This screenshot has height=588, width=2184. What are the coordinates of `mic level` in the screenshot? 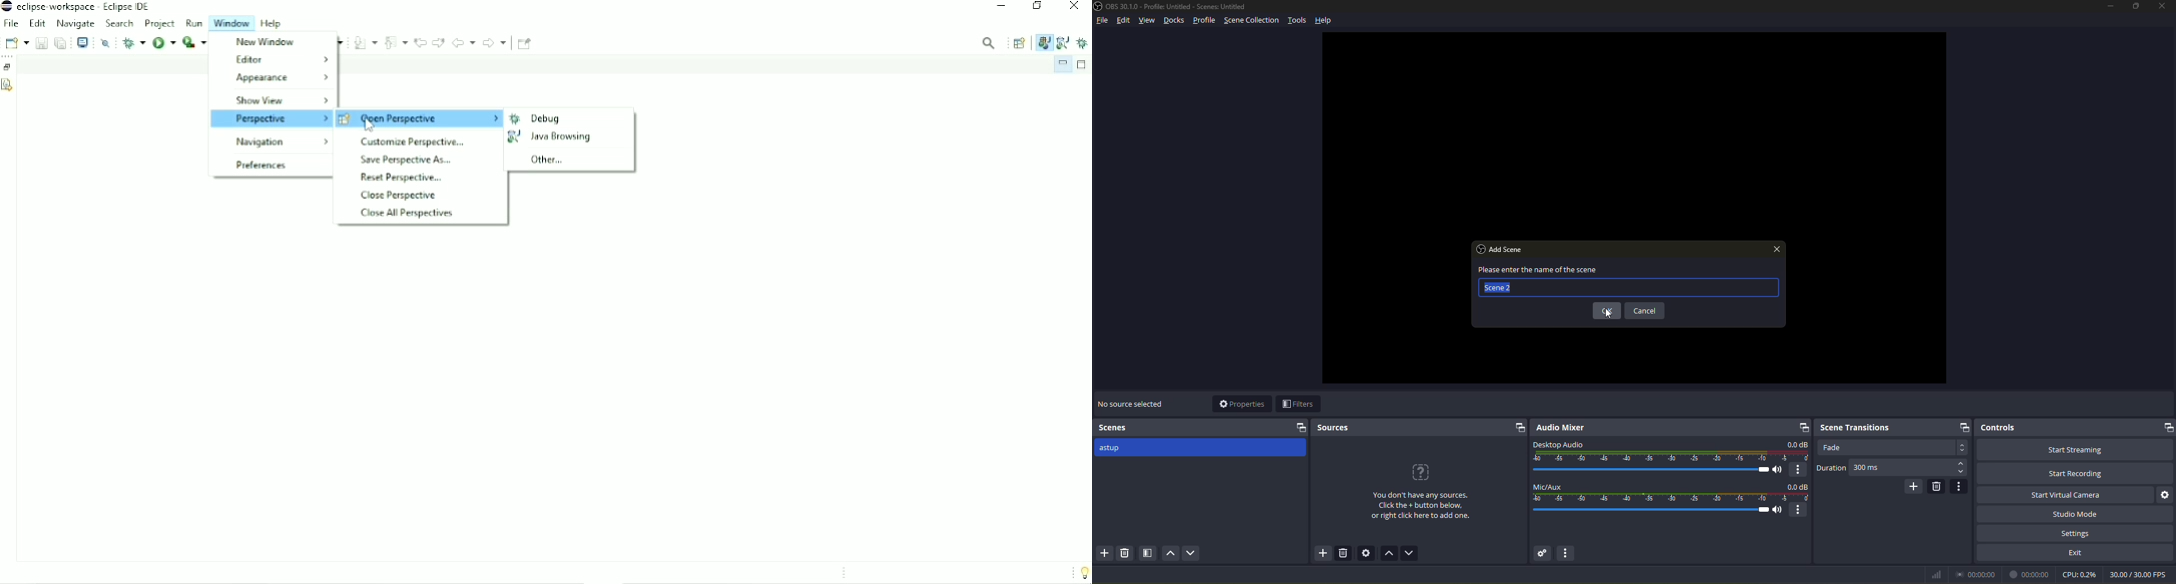 It's located at (1673, 497).